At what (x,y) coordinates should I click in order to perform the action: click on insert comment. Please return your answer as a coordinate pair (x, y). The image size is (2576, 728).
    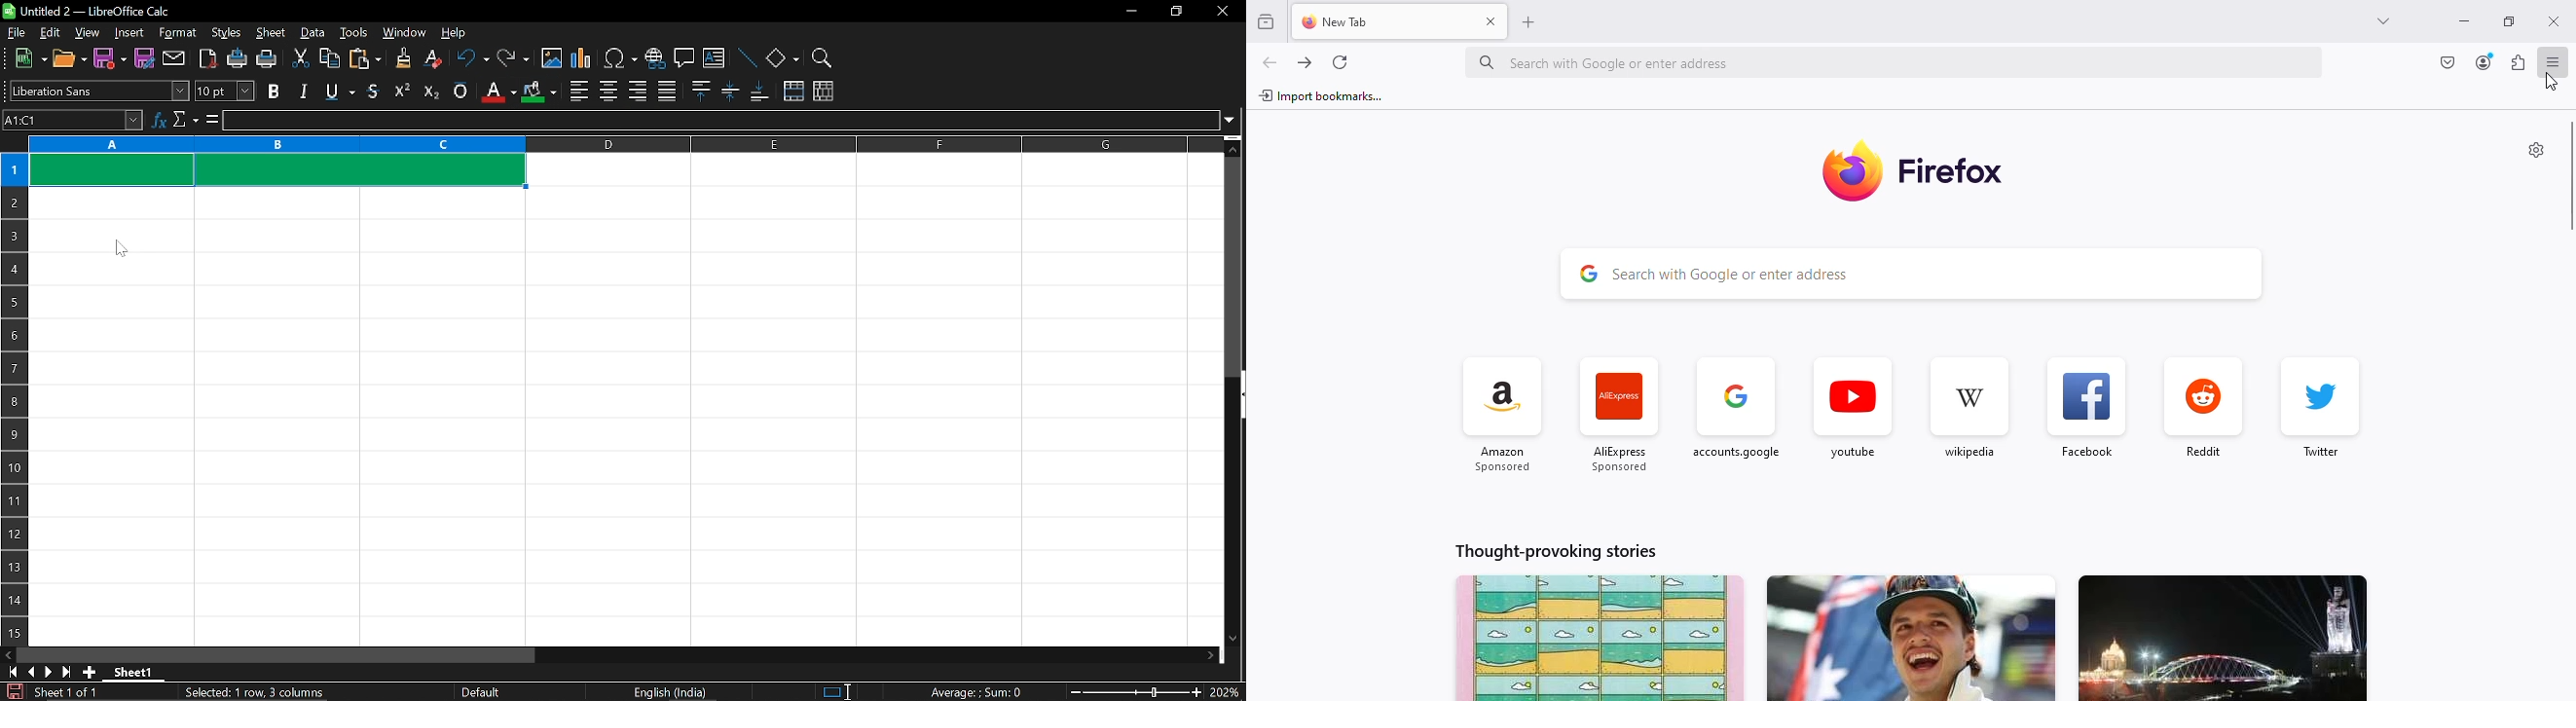
    Looking at the image, I should click on (683, 58).